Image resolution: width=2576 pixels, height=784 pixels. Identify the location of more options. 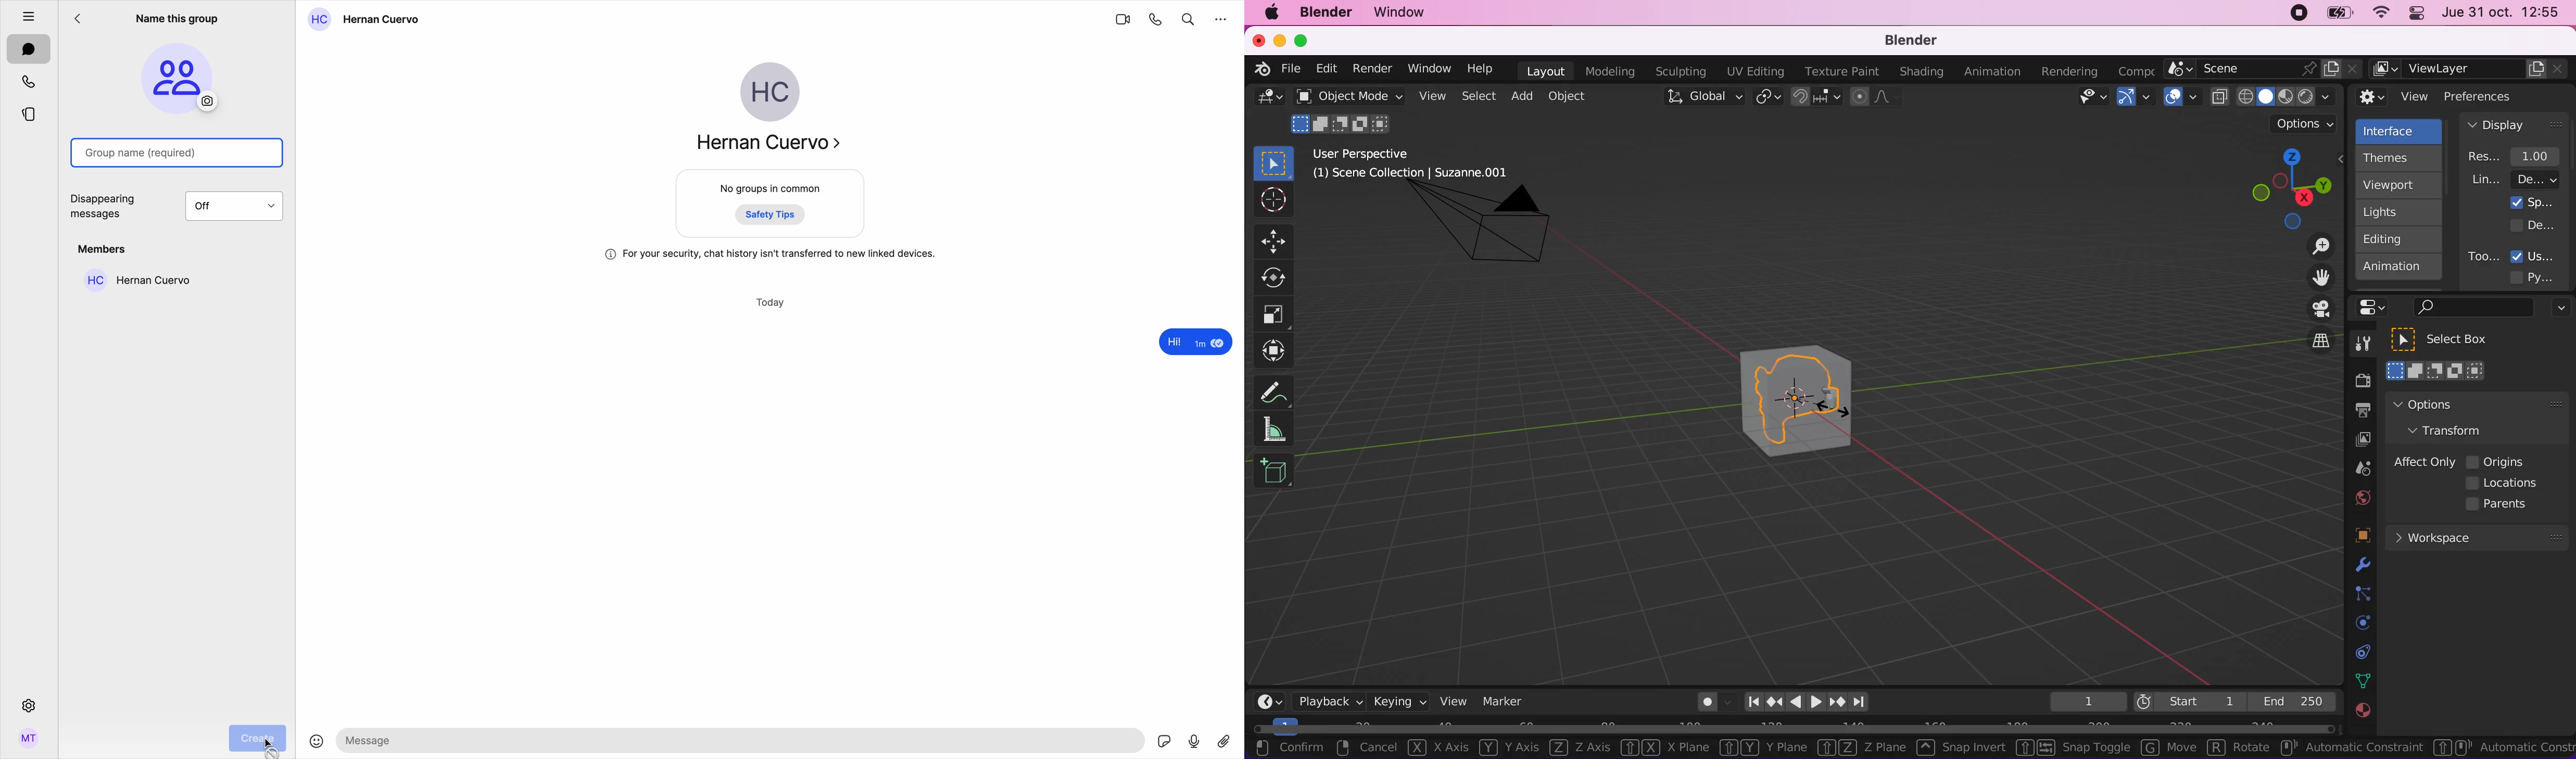
(1222, 18).